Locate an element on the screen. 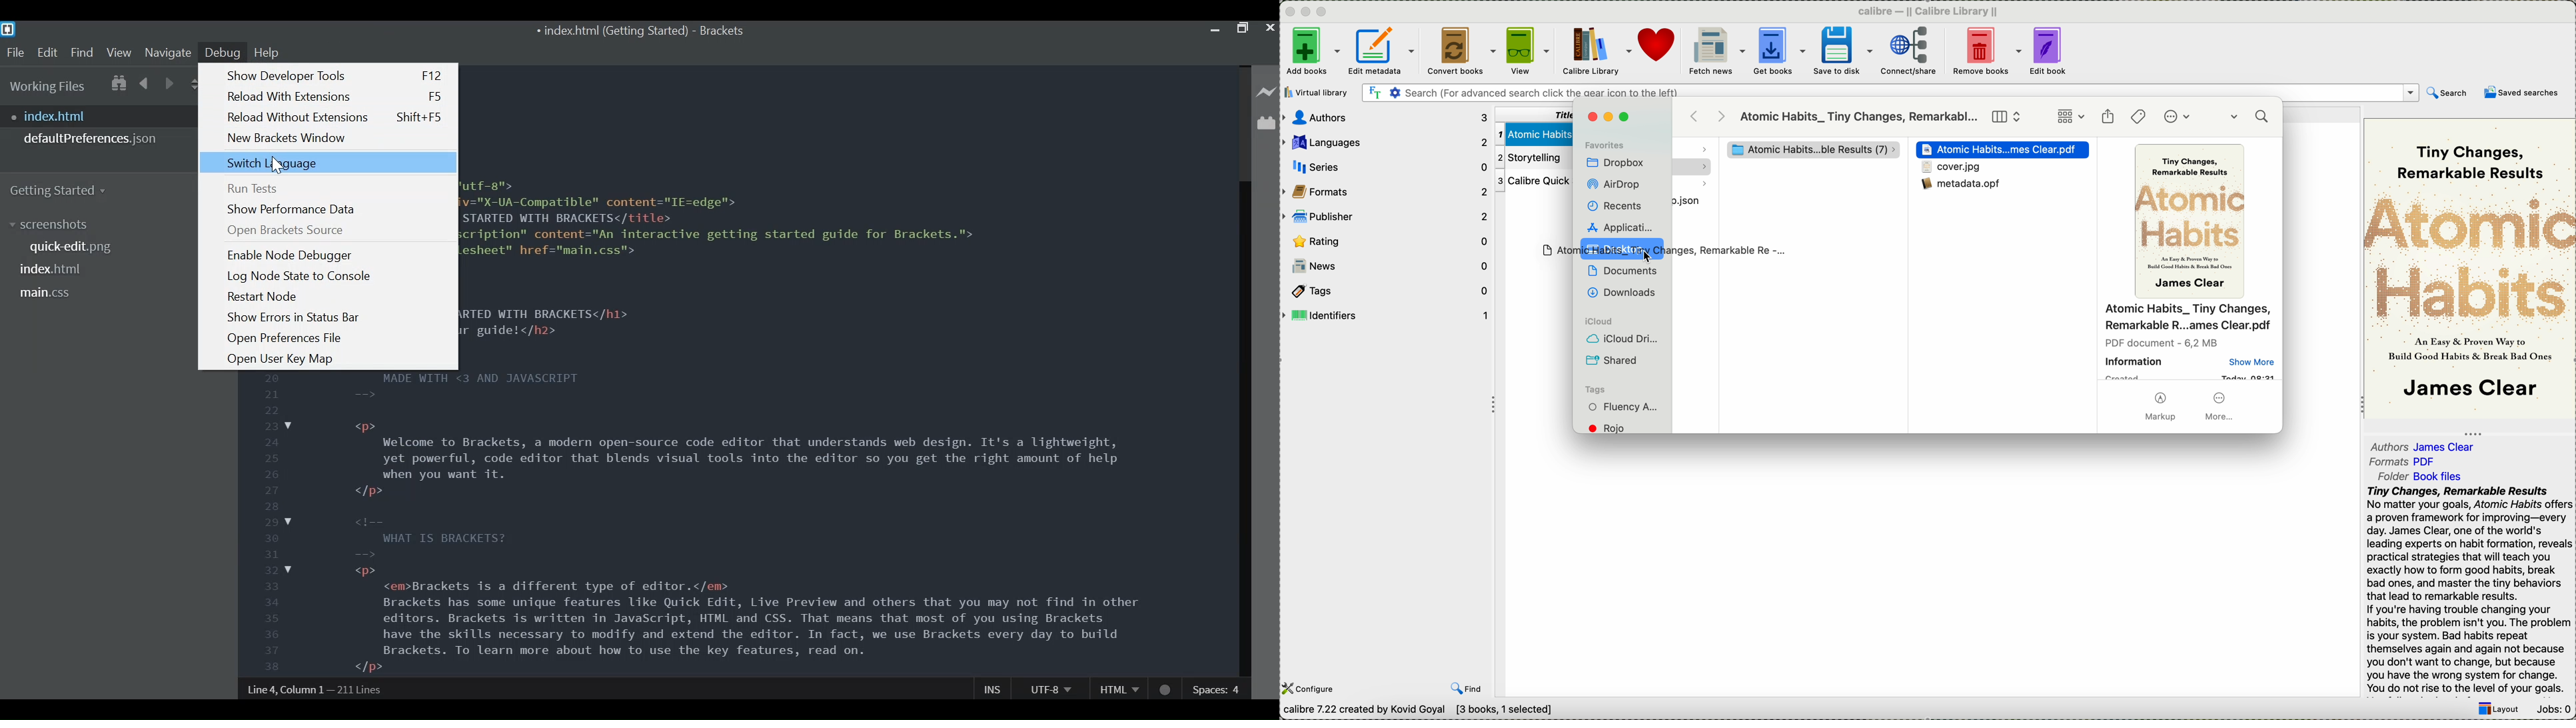  Downloads is located at coordinates (1620, 291).